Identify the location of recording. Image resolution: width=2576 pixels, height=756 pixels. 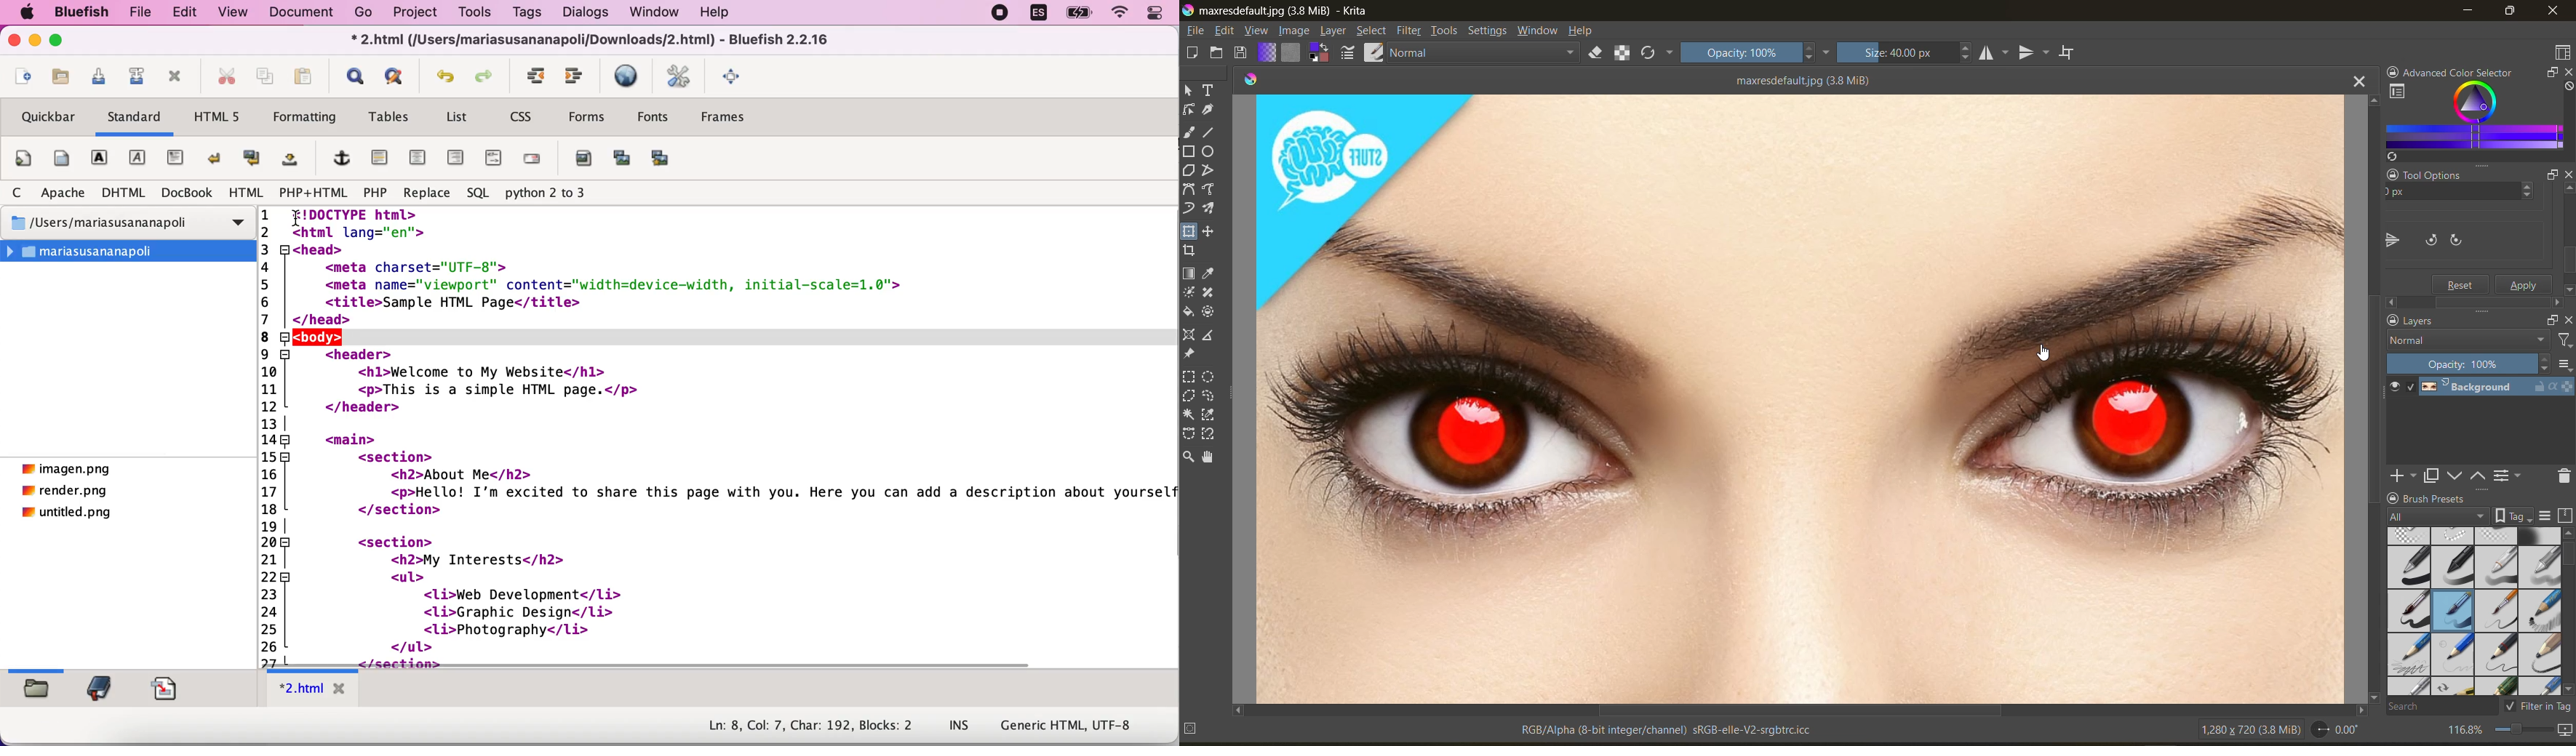
(1001, 15).